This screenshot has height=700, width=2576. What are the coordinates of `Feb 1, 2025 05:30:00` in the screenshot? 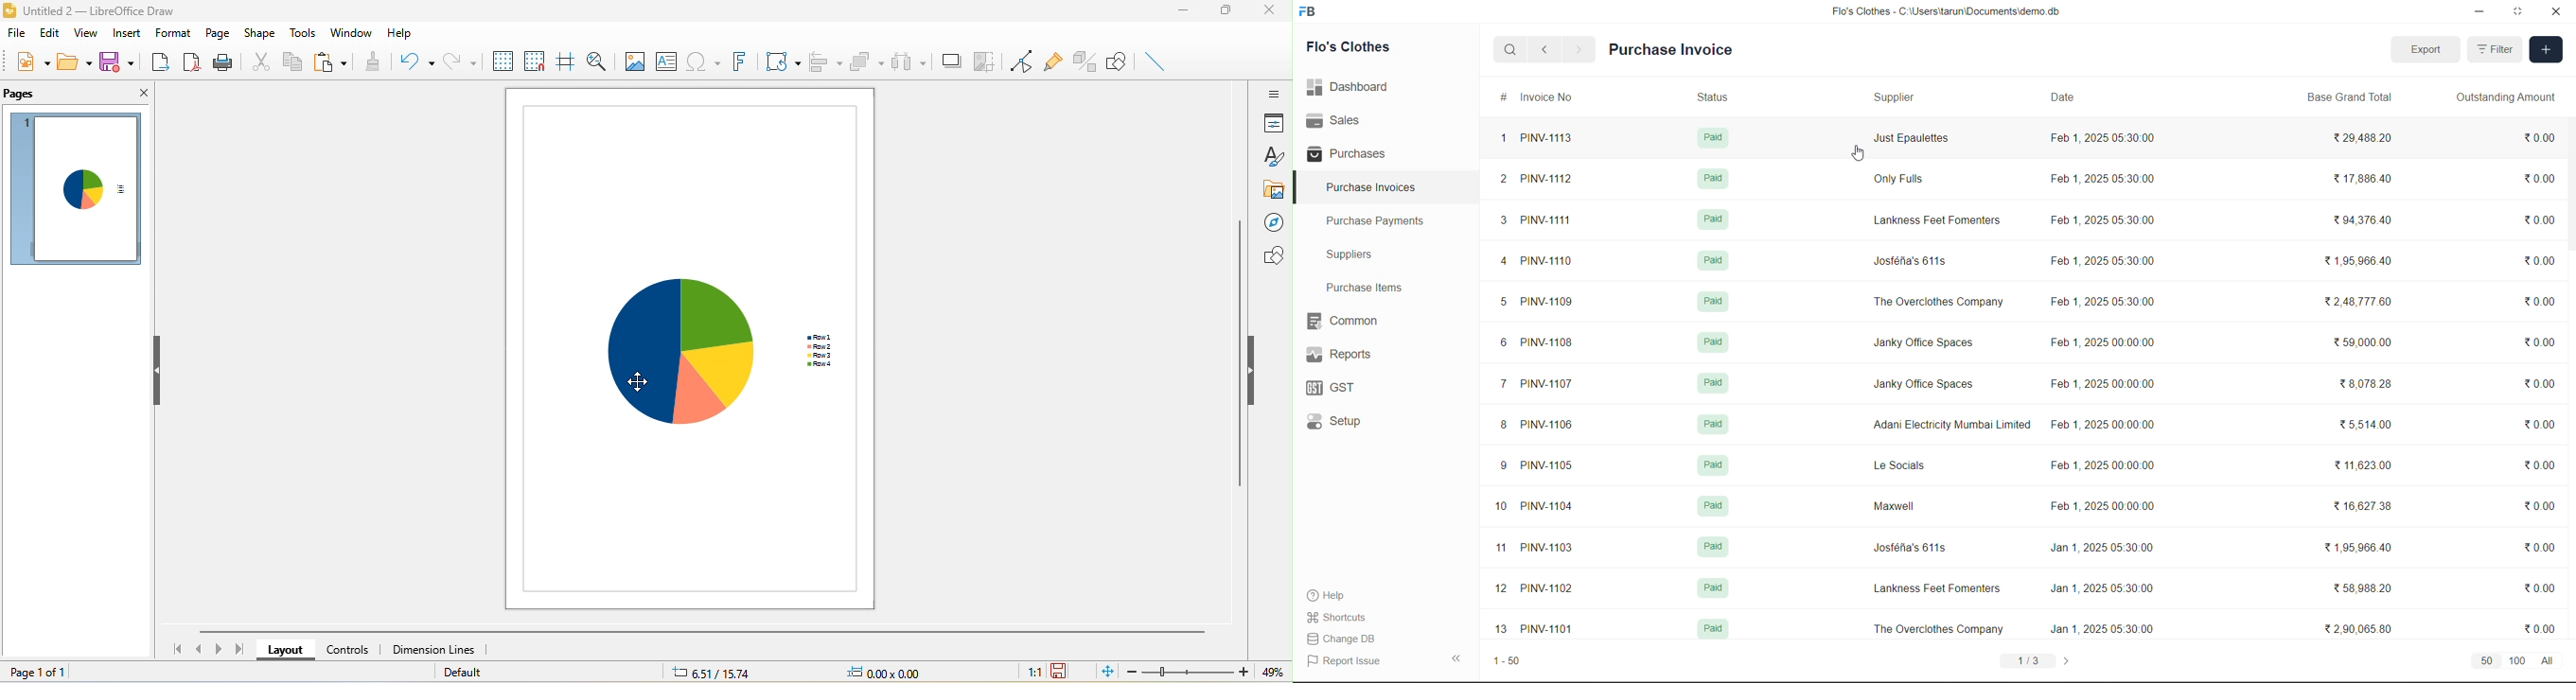 It's located at (2102, 261).